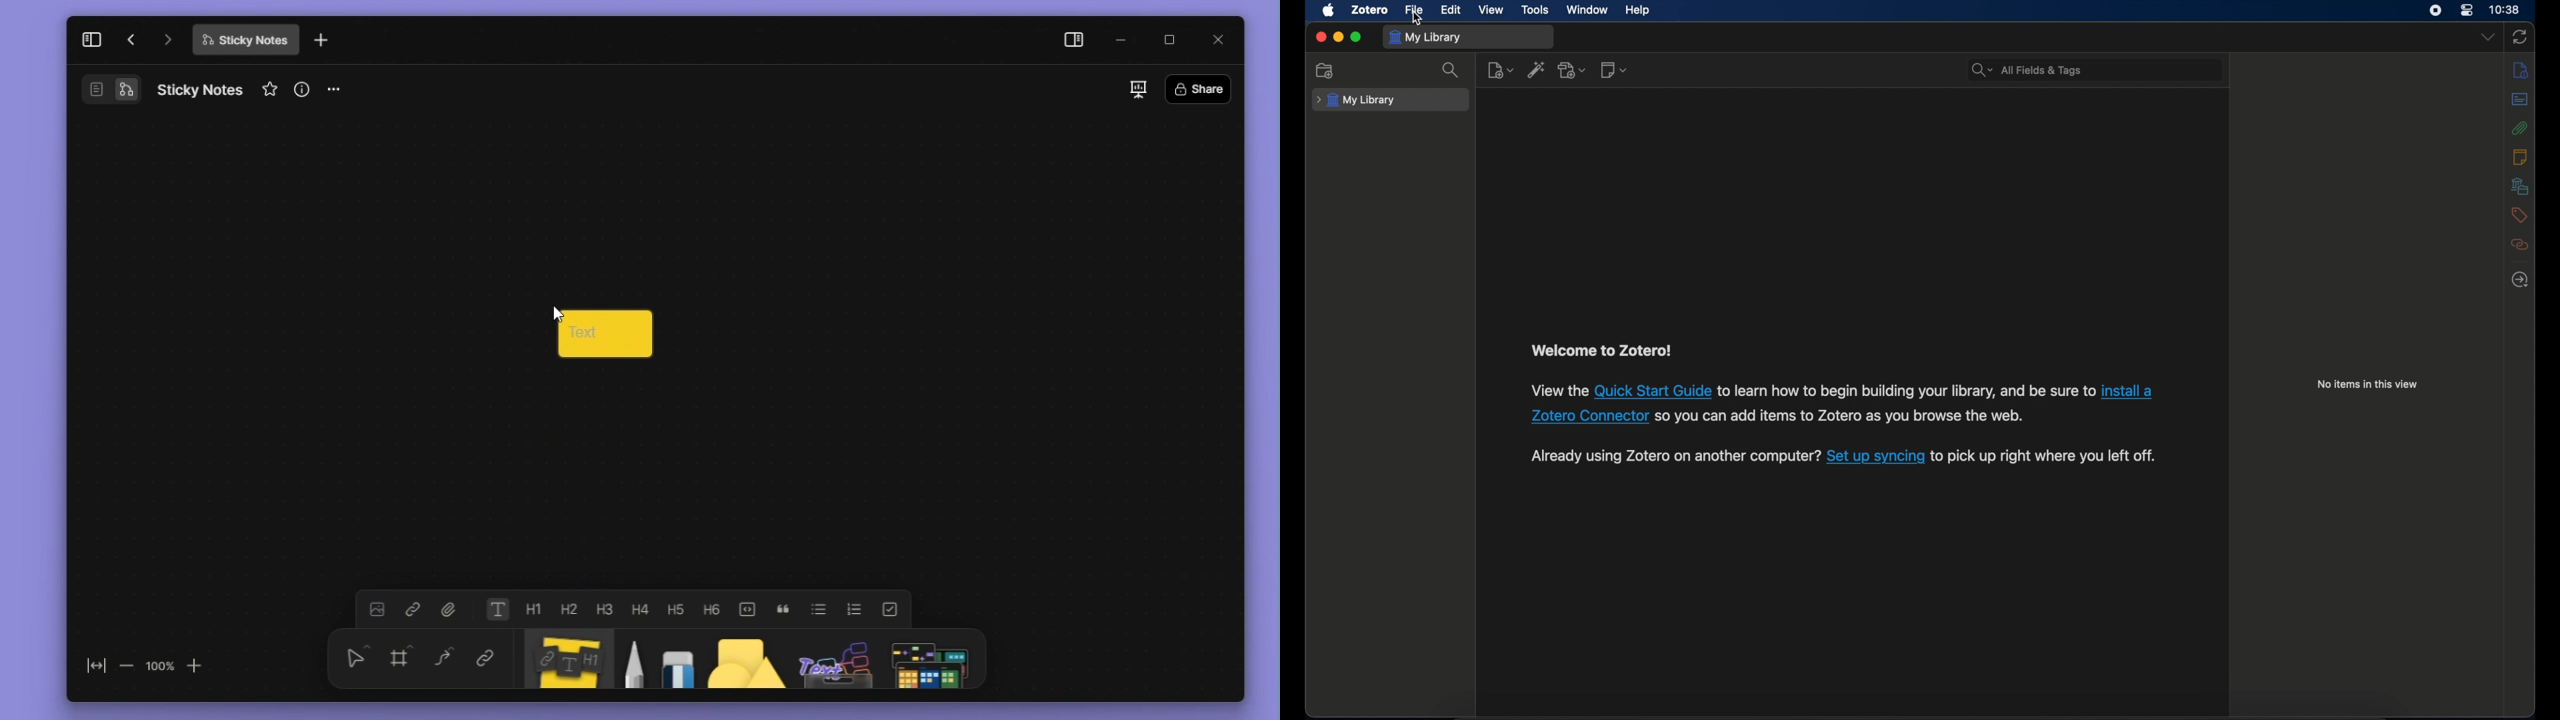 This screenshot has width=2576, height=728. I want to click on heading, so click(606, 609).